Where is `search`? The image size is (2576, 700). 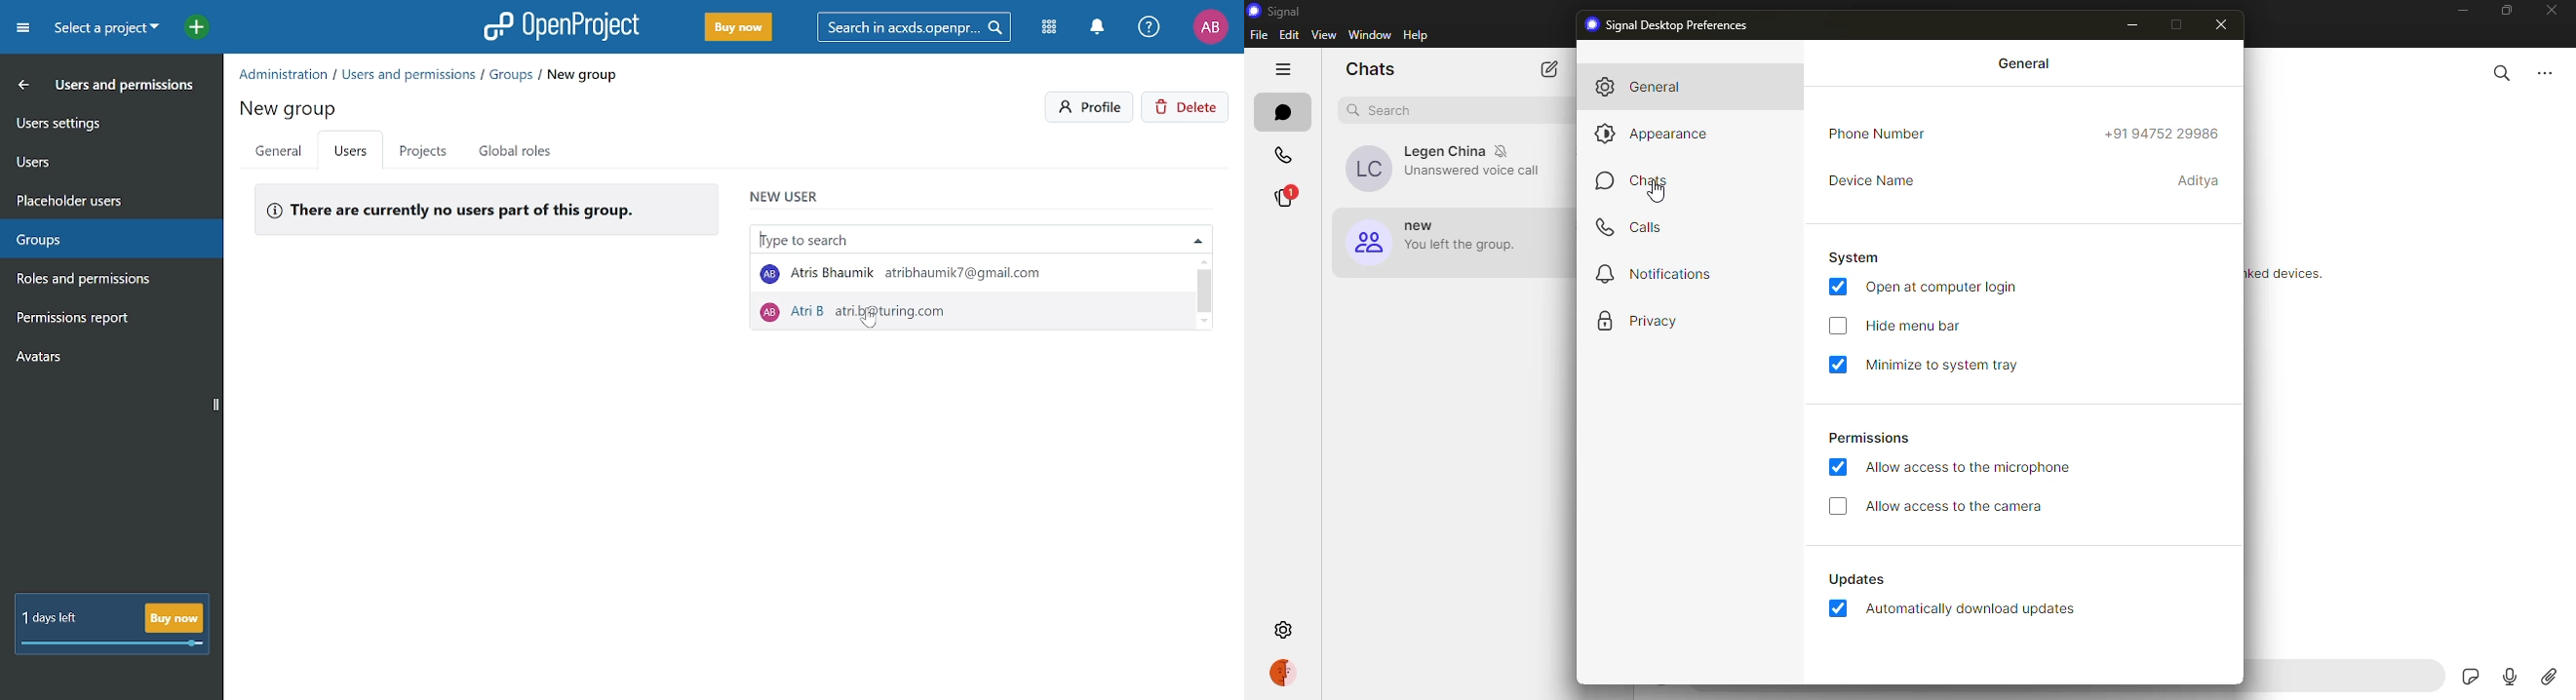 search is located at coordinates (2502, 73).